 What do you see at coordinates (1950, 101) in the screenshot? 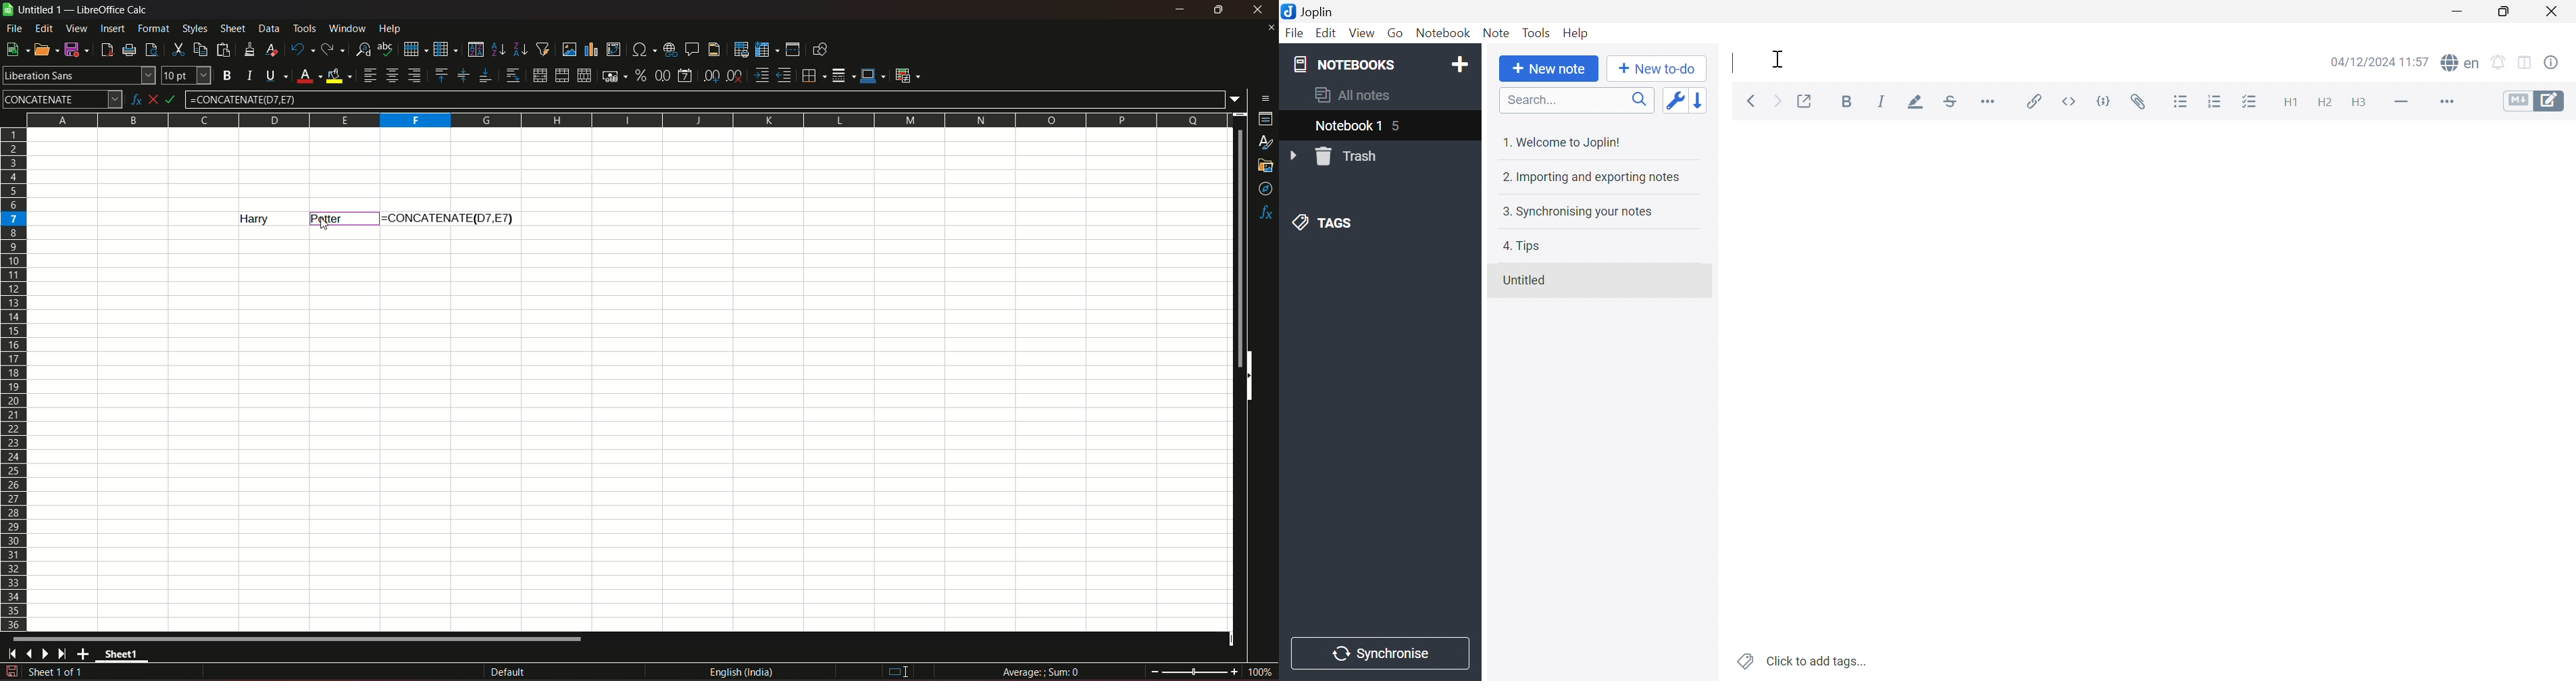
I see `Strikethrough` at bounding box center [1950, 101].